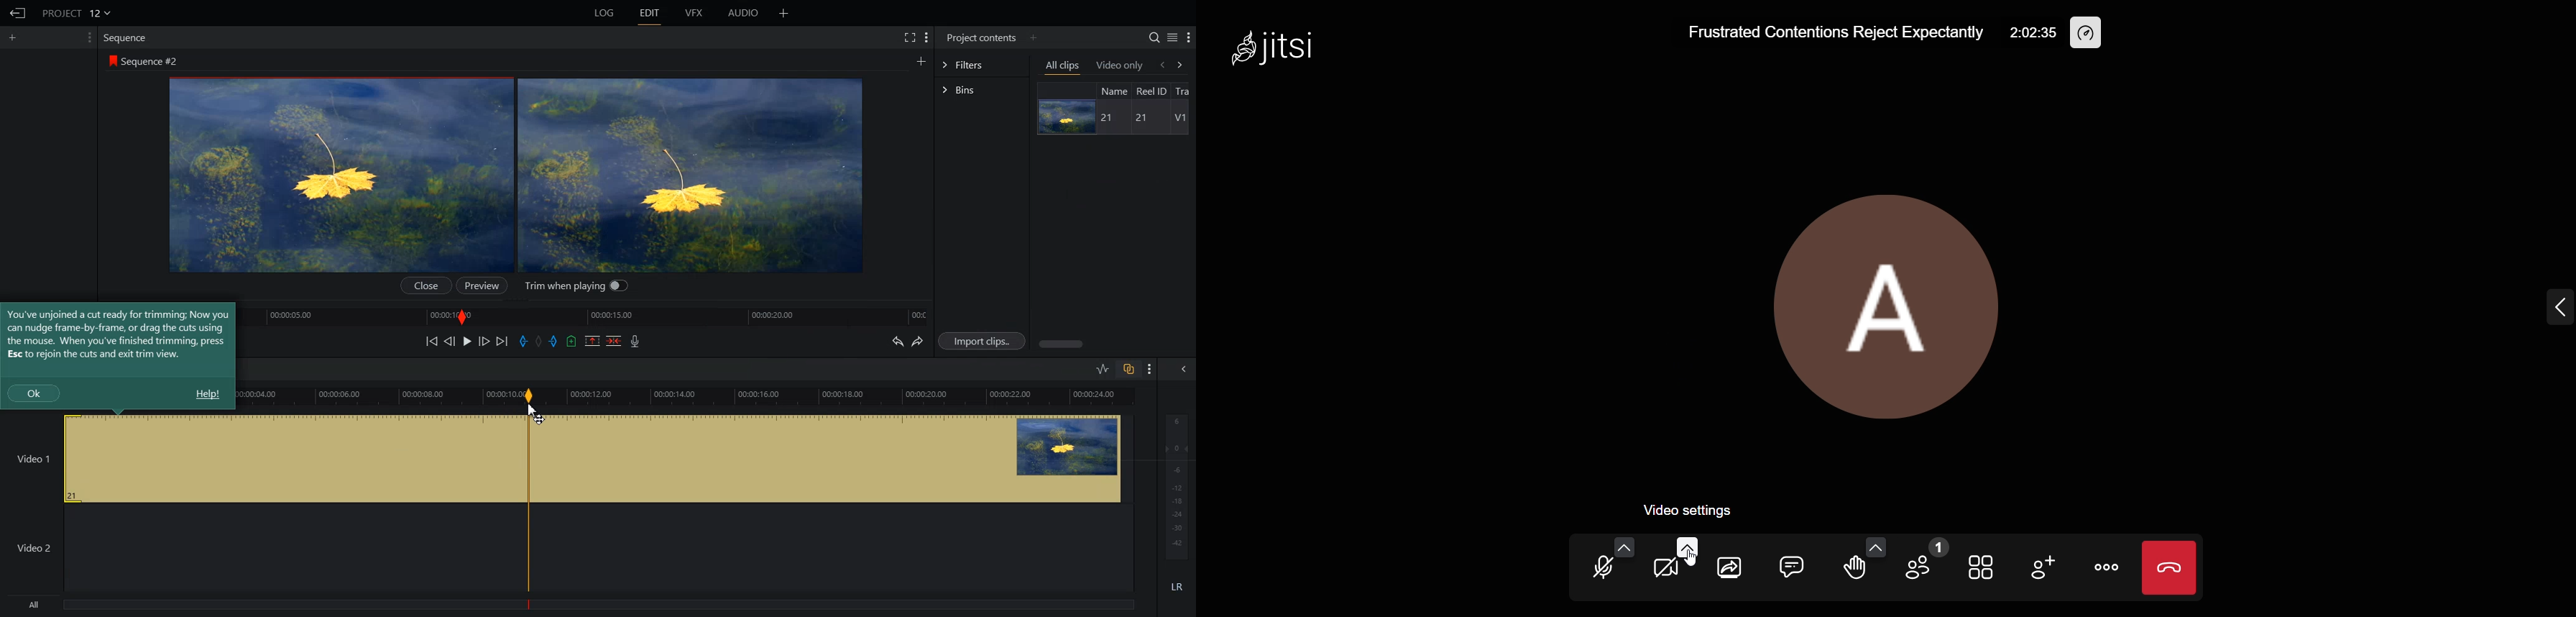  What do you see at coordinates (1161, 64) in the screenshot?
I see `backward` at bounding box center [1161, 64].